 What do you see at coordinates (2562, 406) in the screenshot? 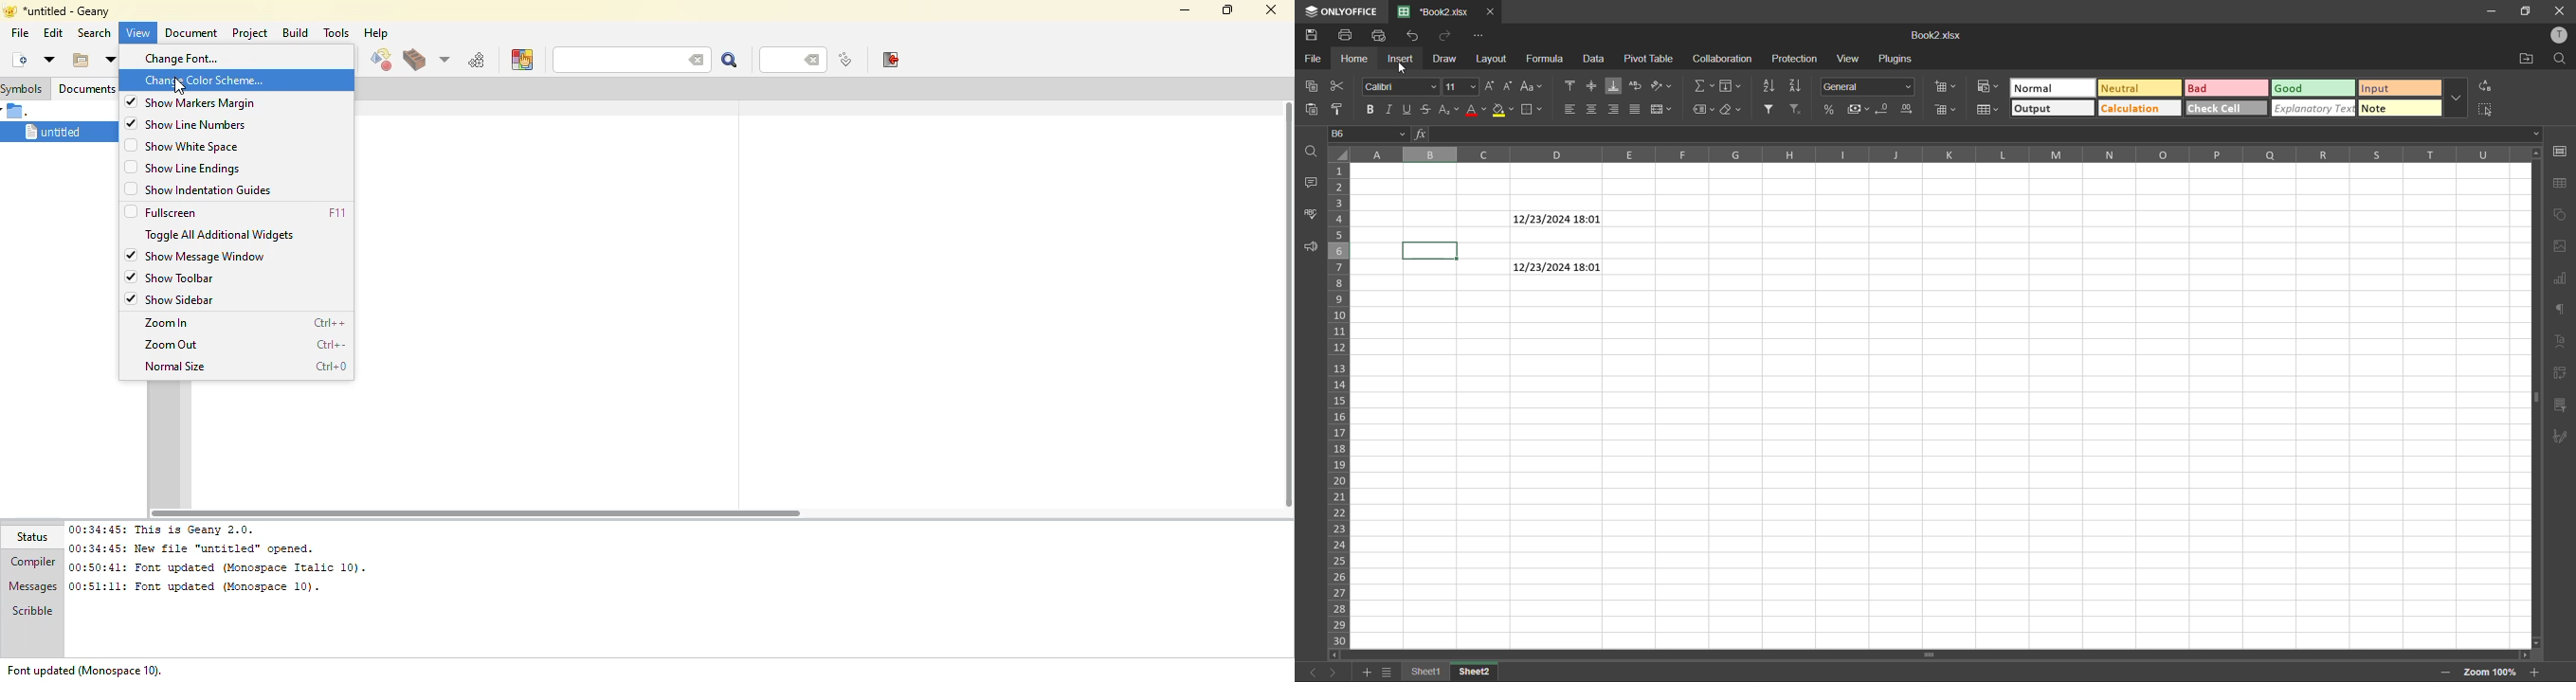
I see `slicer` at bounding box center [2562, 406].